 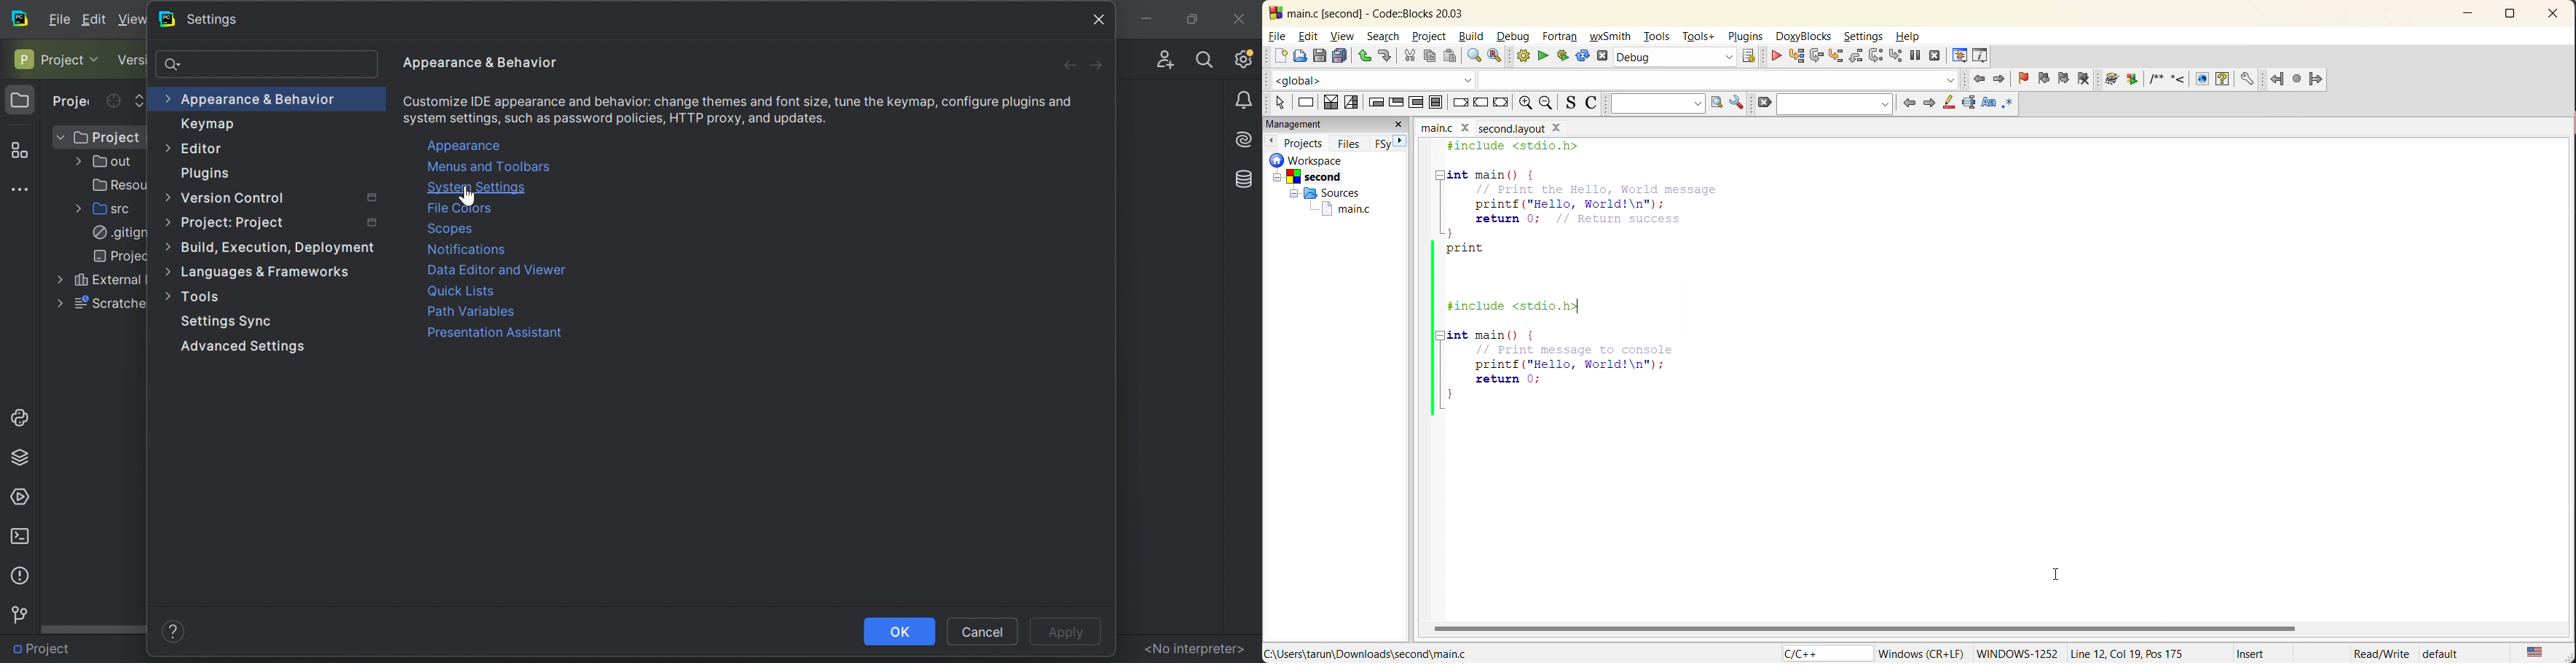 I want to click on build, so click(x=1521, y=58).